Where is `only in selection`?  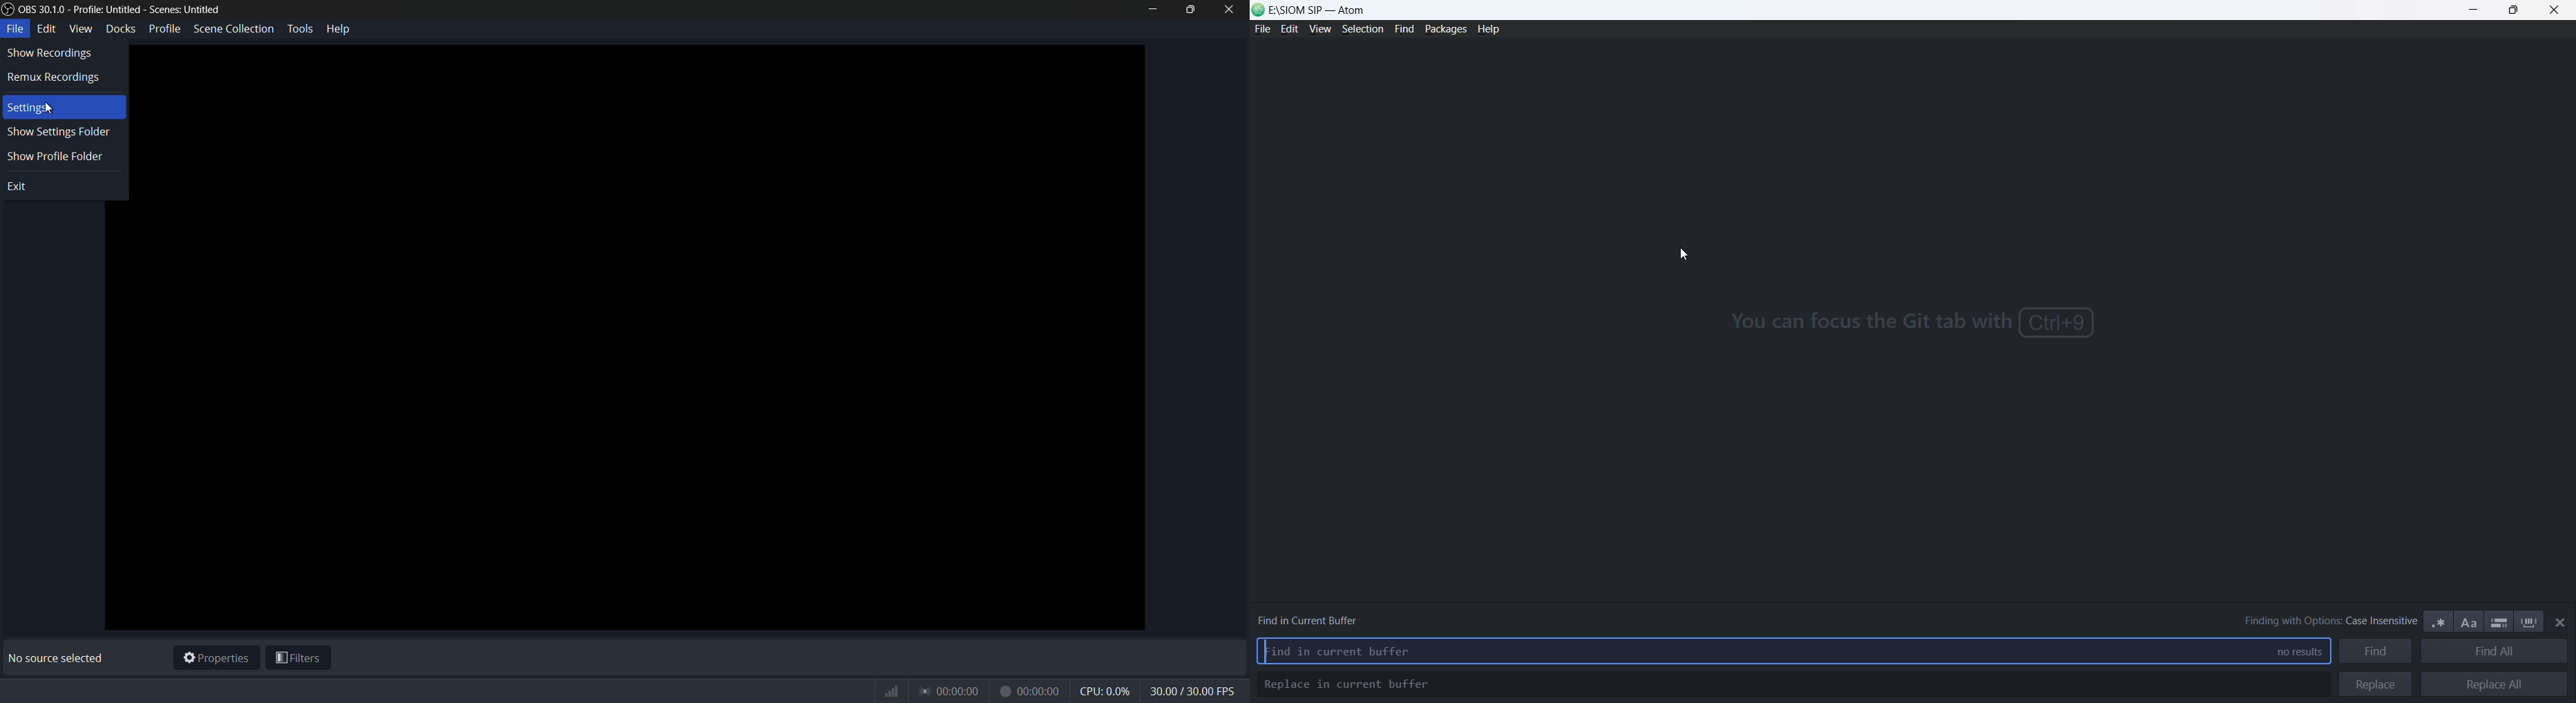
only in selection is located at coordinates (2498, 622).